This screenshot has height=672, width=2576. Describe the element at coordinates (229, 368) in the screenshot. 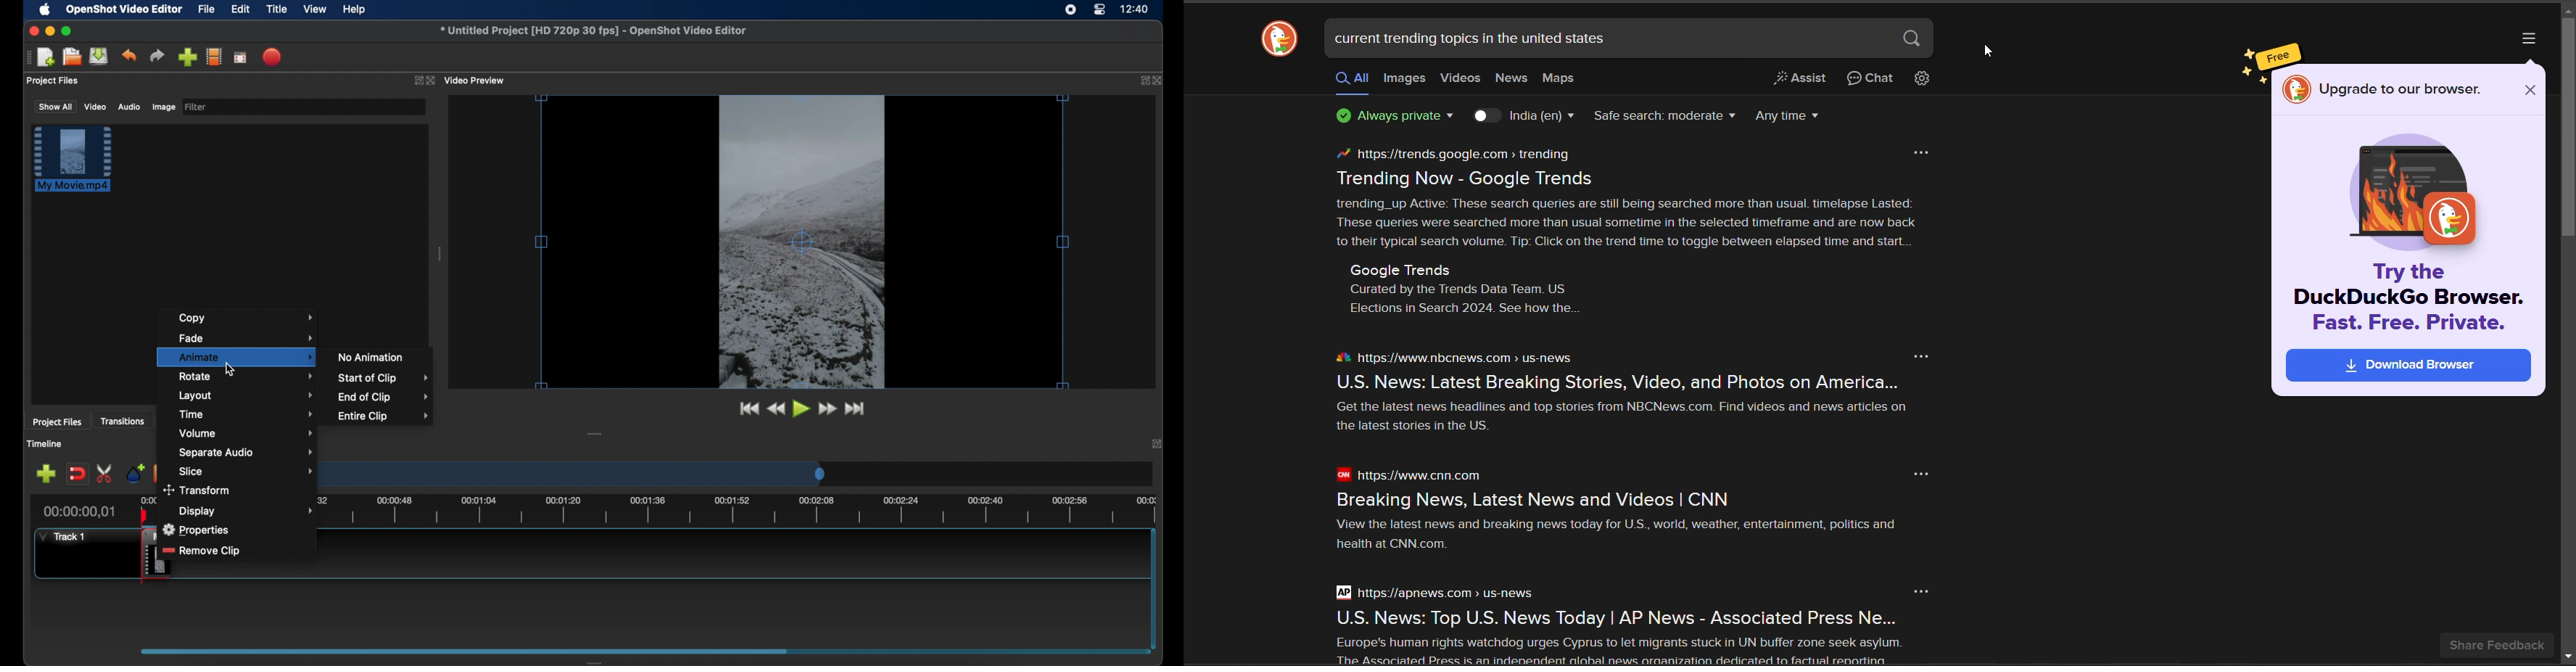

I see `cursor` at that location.